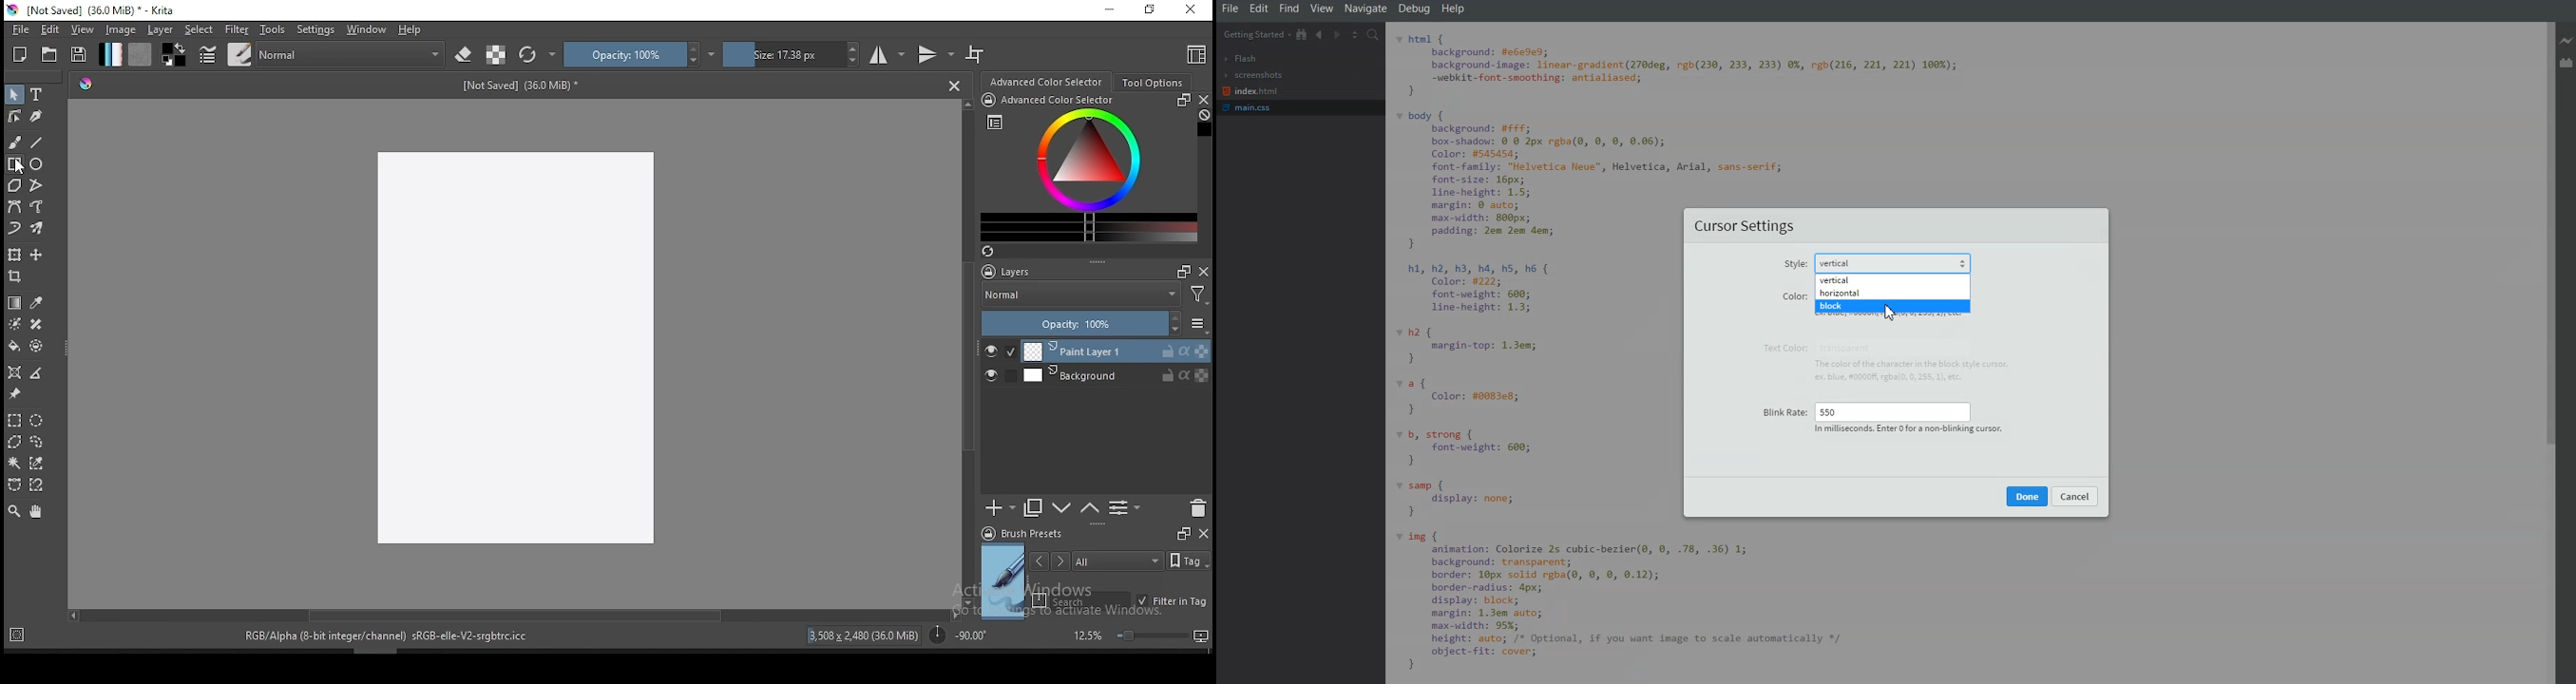 The height and width of the screenshot is (700, 2576). I want to click on brush presets, so click(1028, 534).